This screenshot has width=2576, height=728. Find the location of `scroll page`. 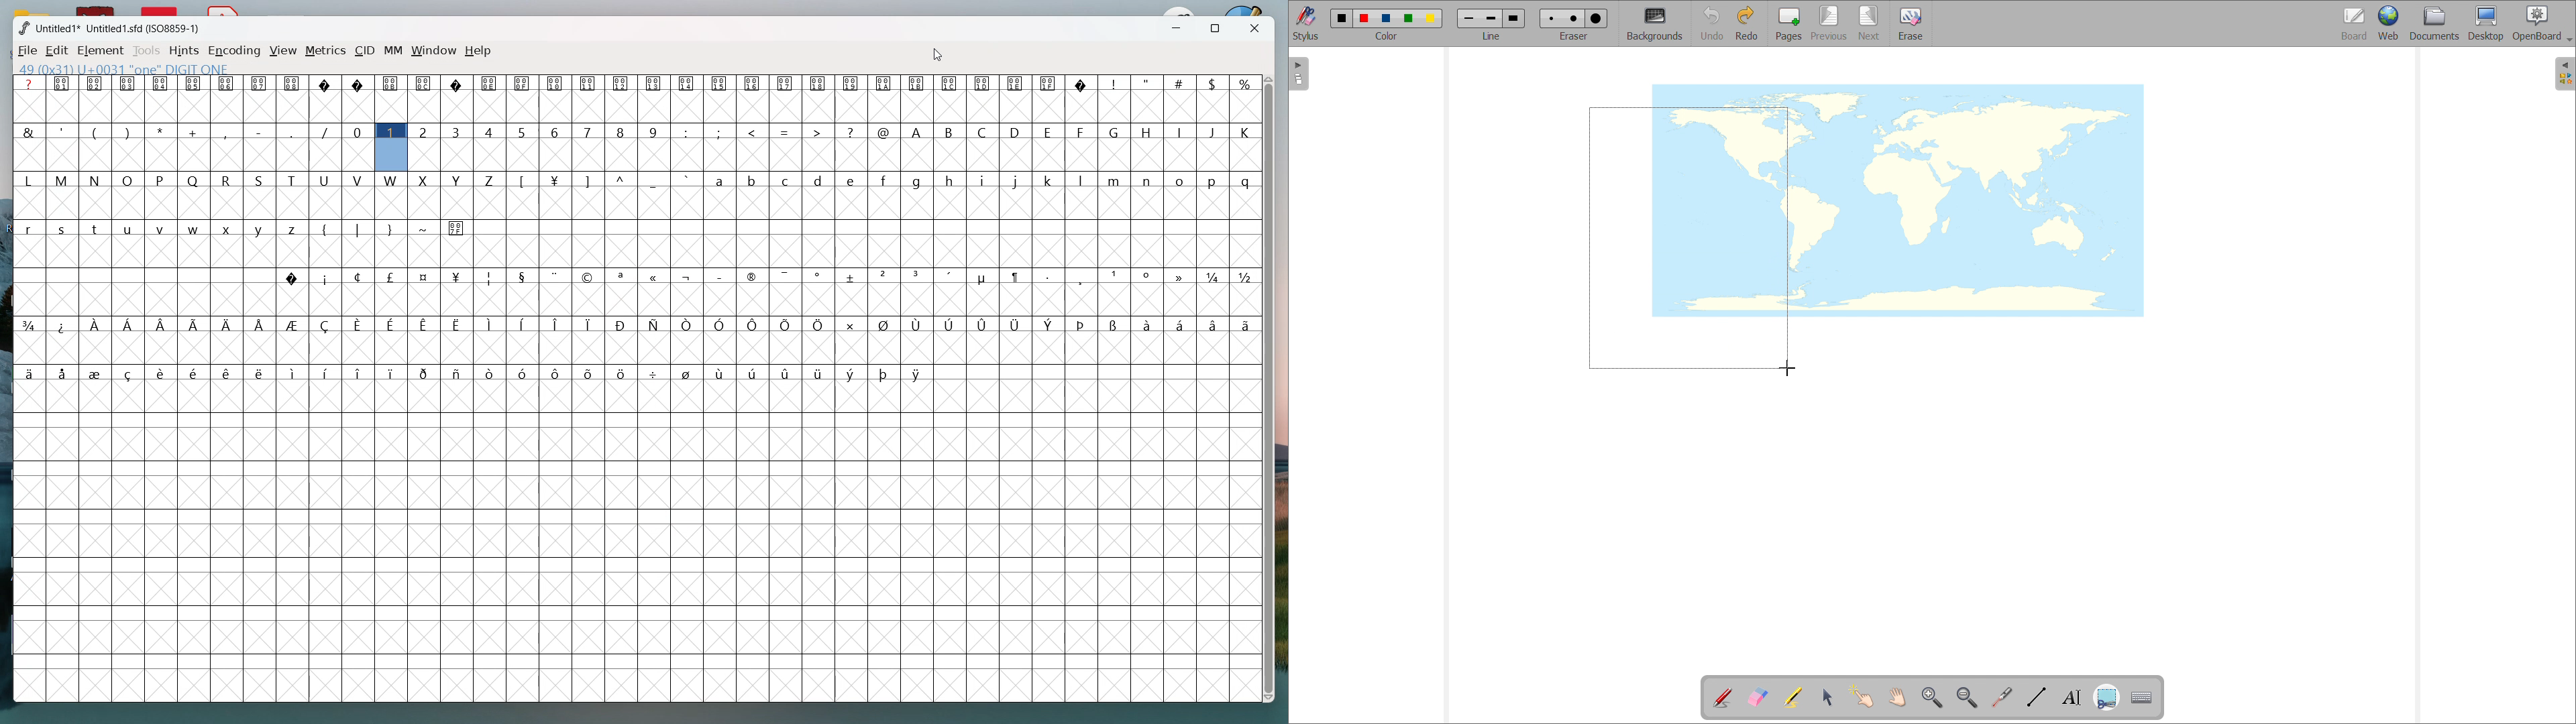

scroll page is located at coordinates (1896, 697).